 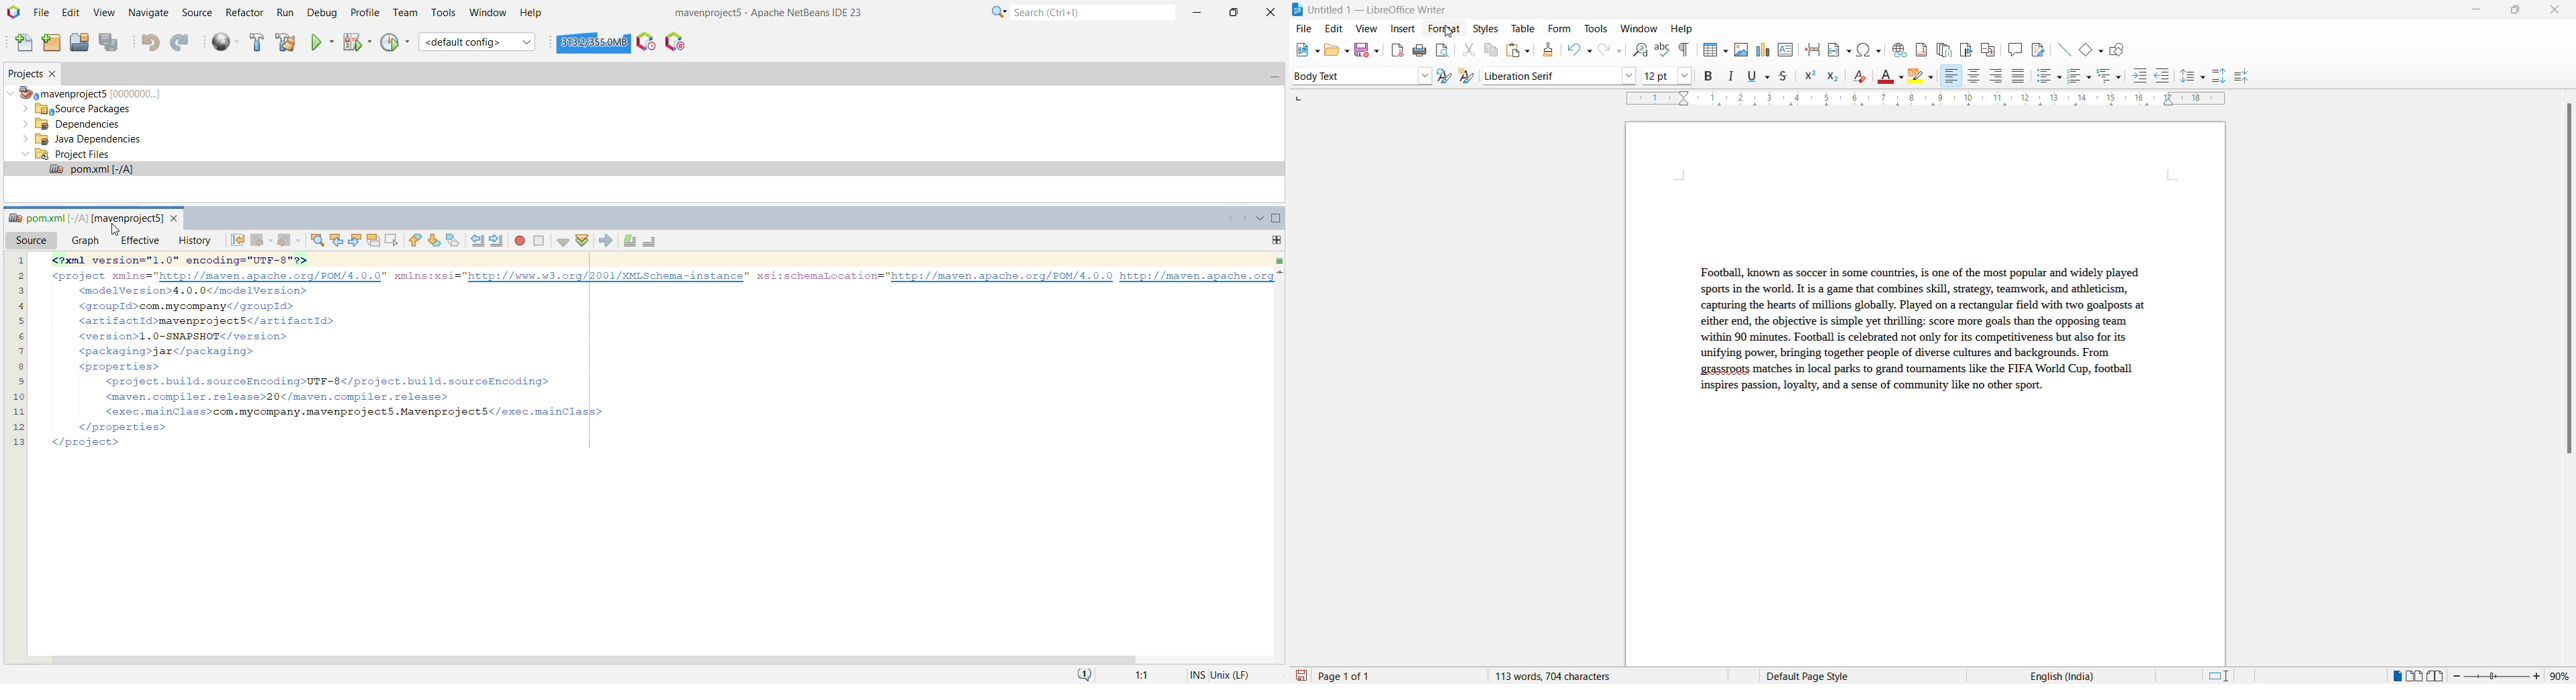 I want to click on History, so click(x=195, y=241).